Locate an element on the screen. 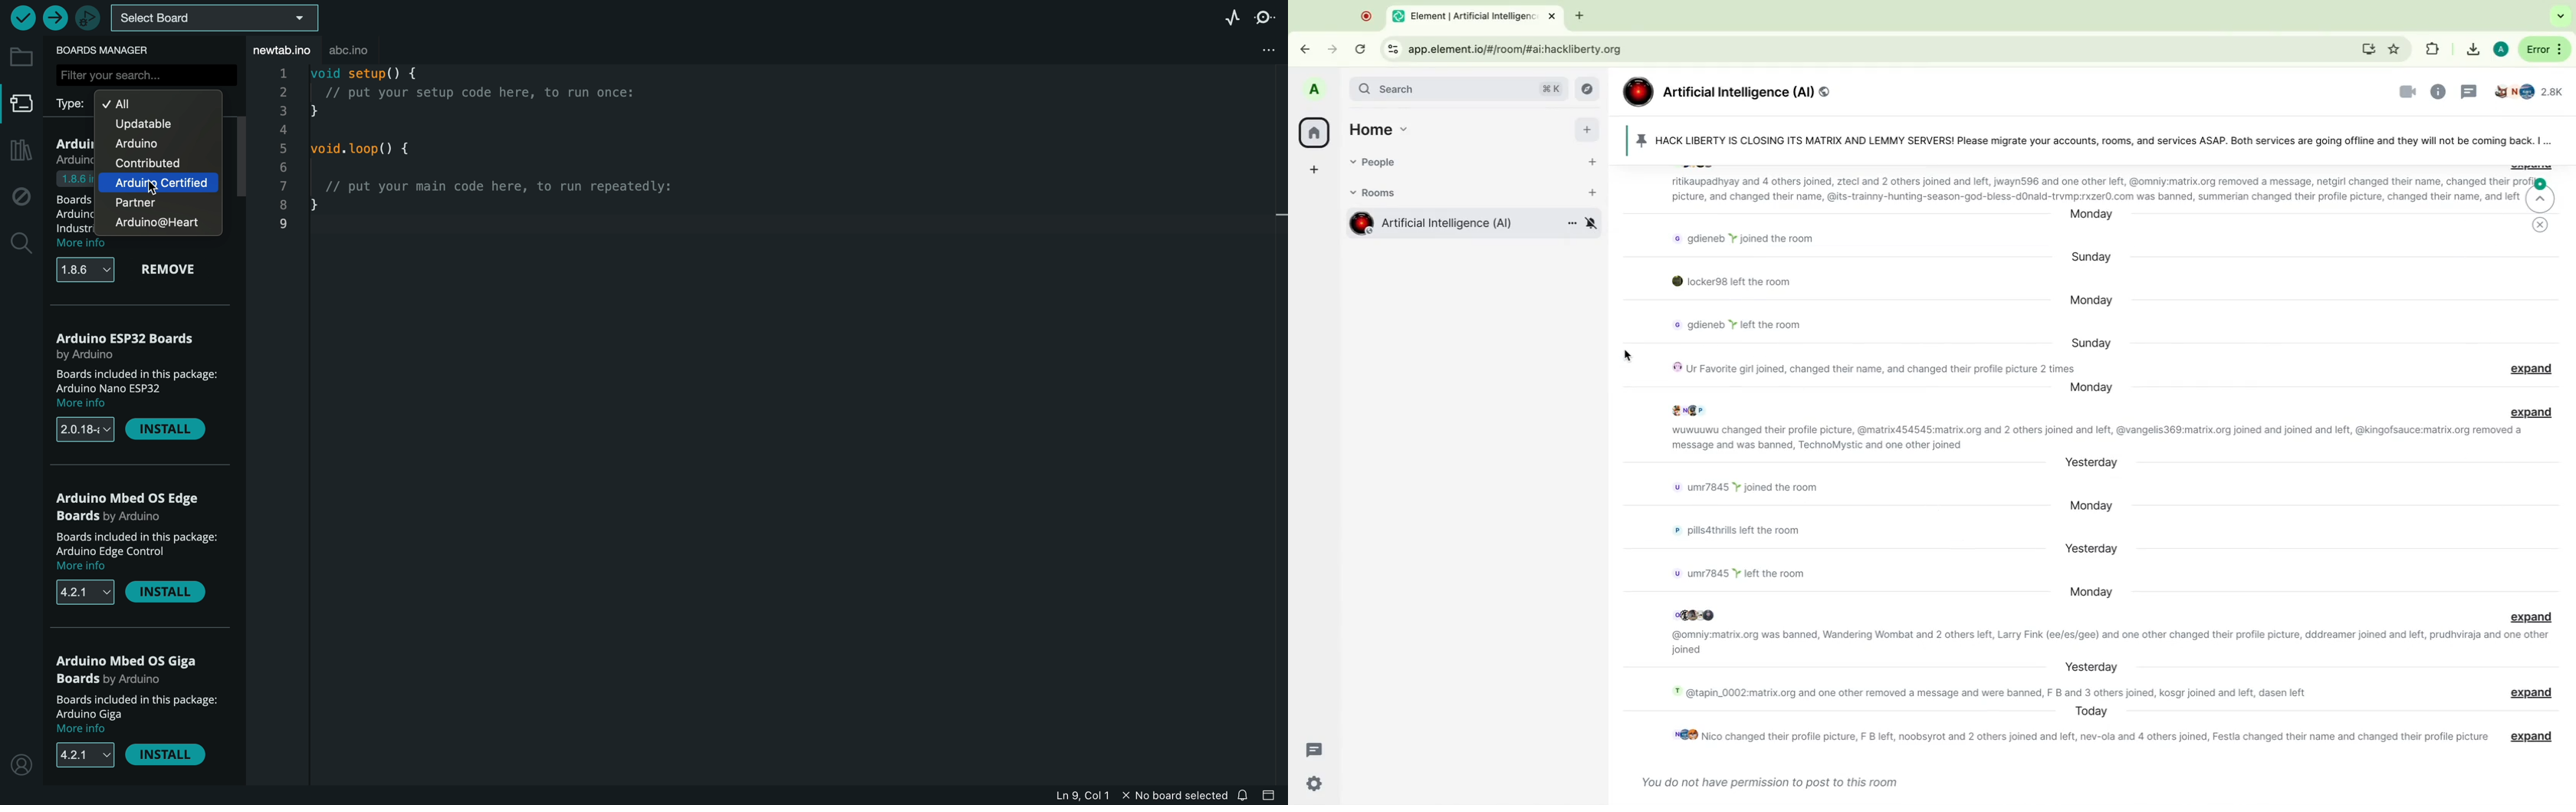  expand is located at coordinates (2528, 411).